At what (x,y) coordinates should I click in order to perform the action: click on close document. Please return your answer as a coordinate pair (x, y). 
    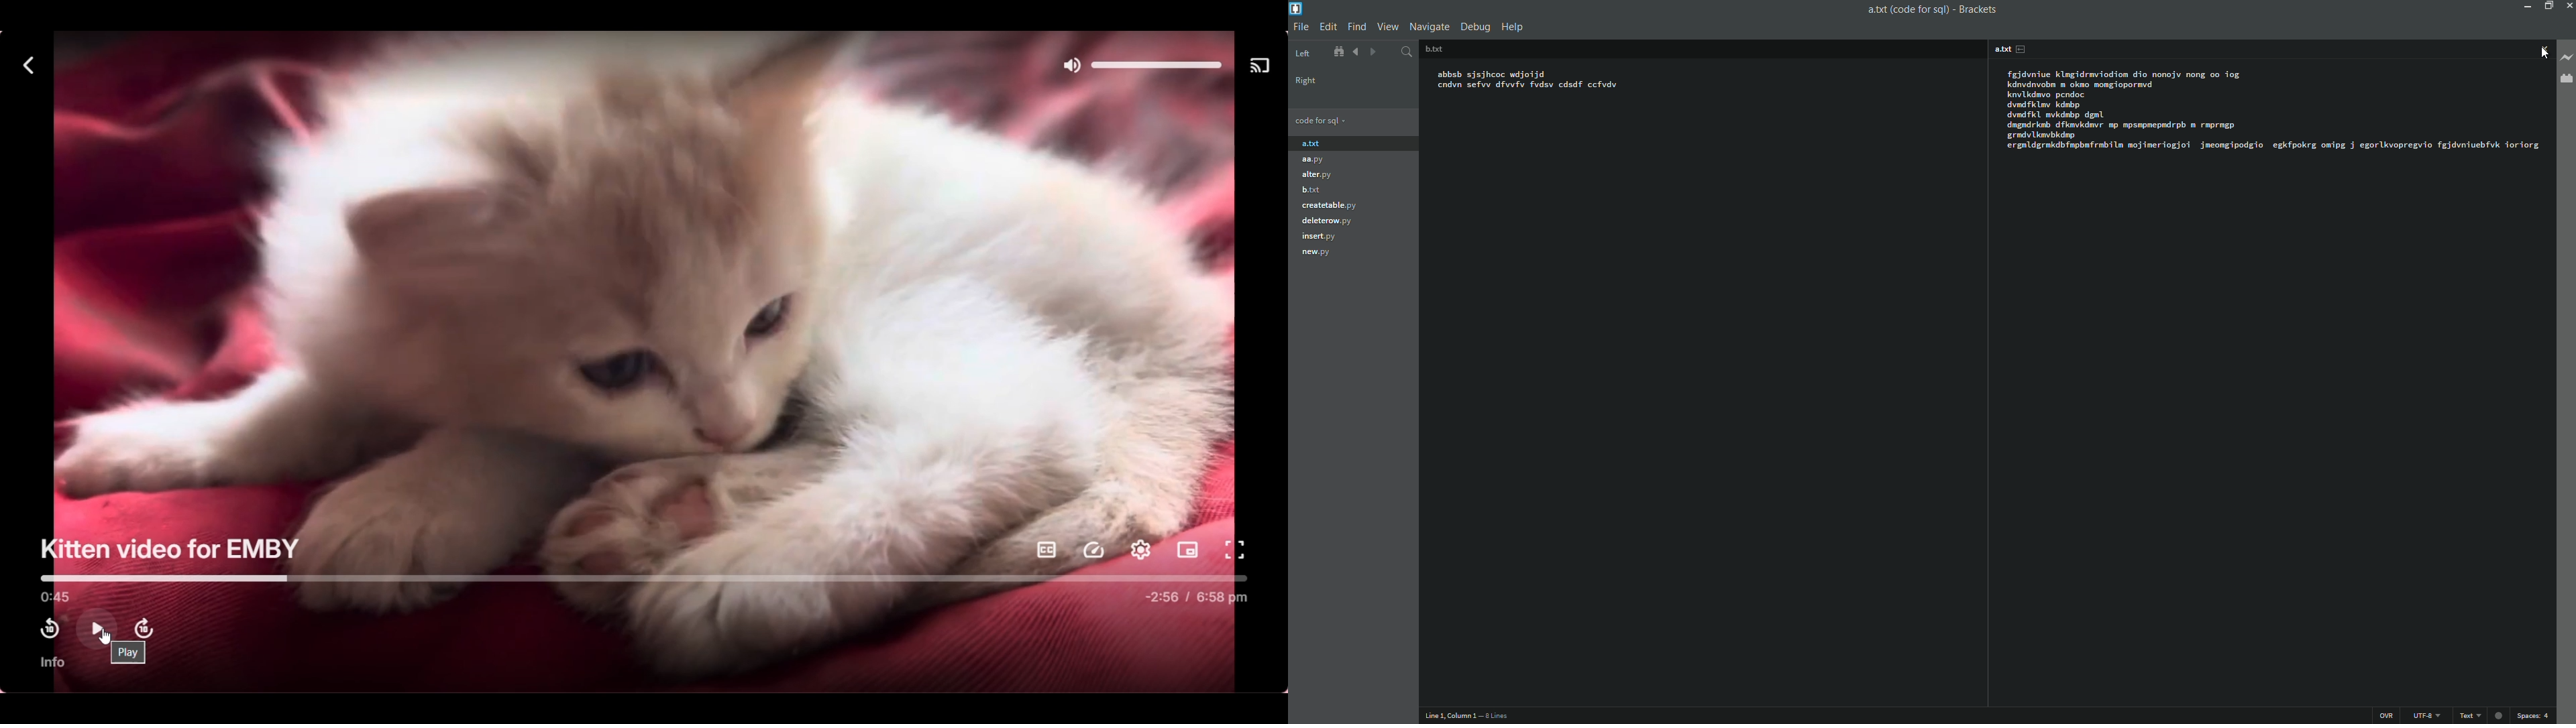
    Looking at the image, I should click on (2545, 49).